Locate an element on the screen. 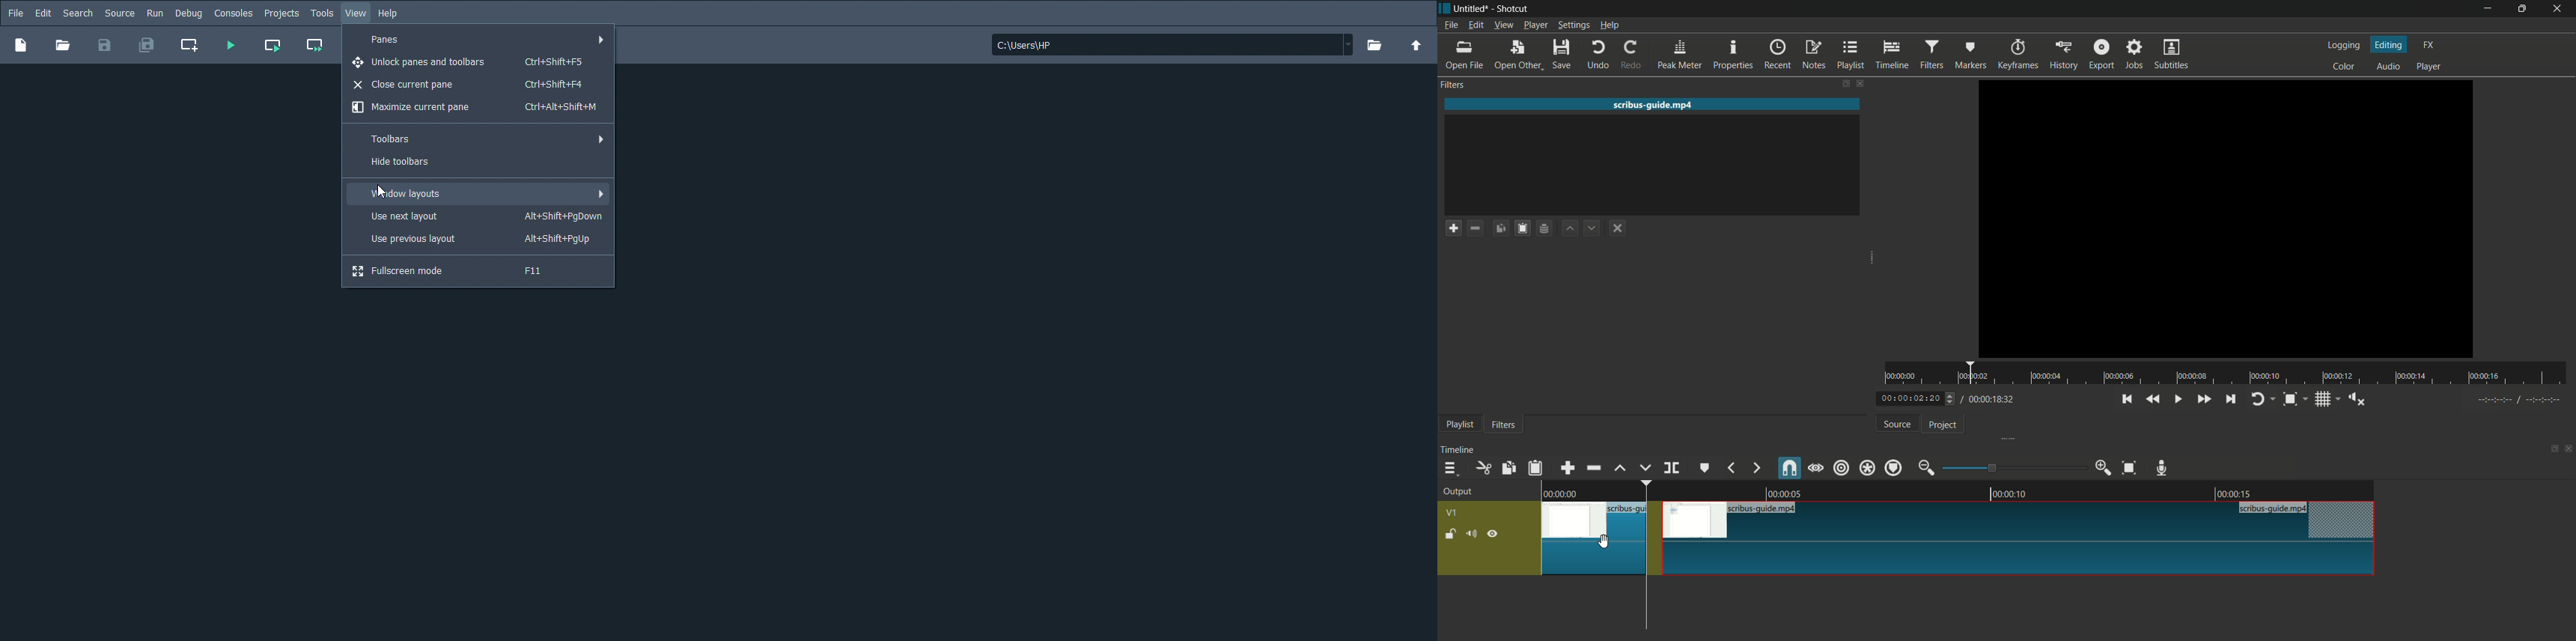 The width and height of the screenshot is (2576, 644). zoom timeline to fit is located at coordinates (2130, 468).